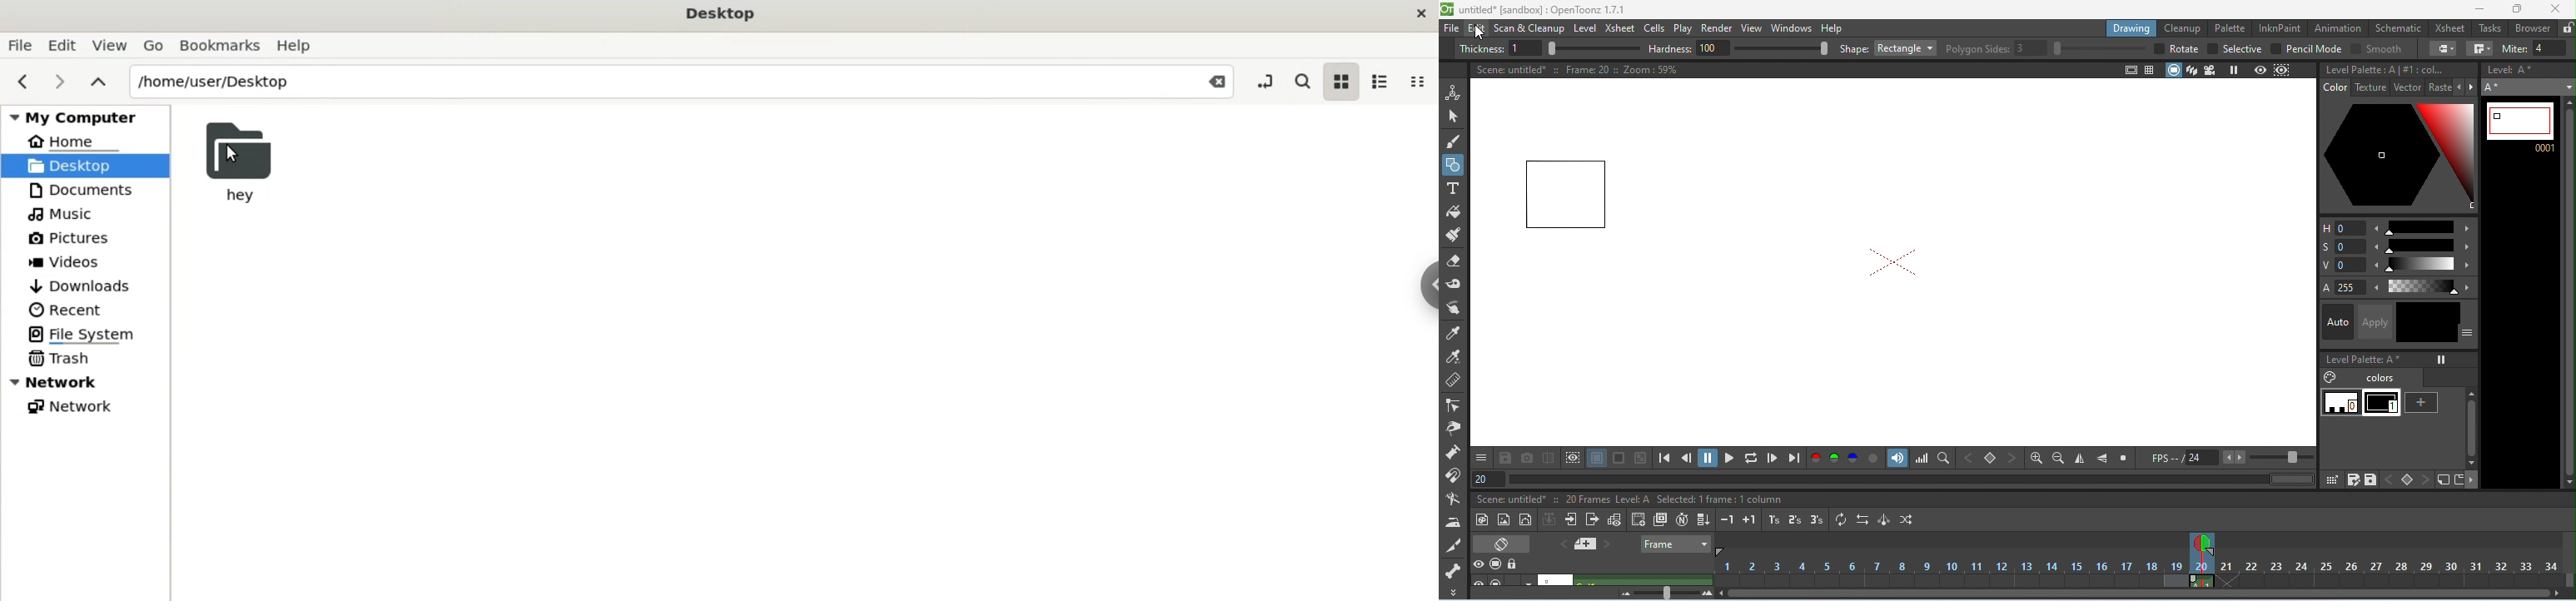  Describe the element at coordinates (1614, 519) in the screenshot. I see `toggle edit in place` at that location.